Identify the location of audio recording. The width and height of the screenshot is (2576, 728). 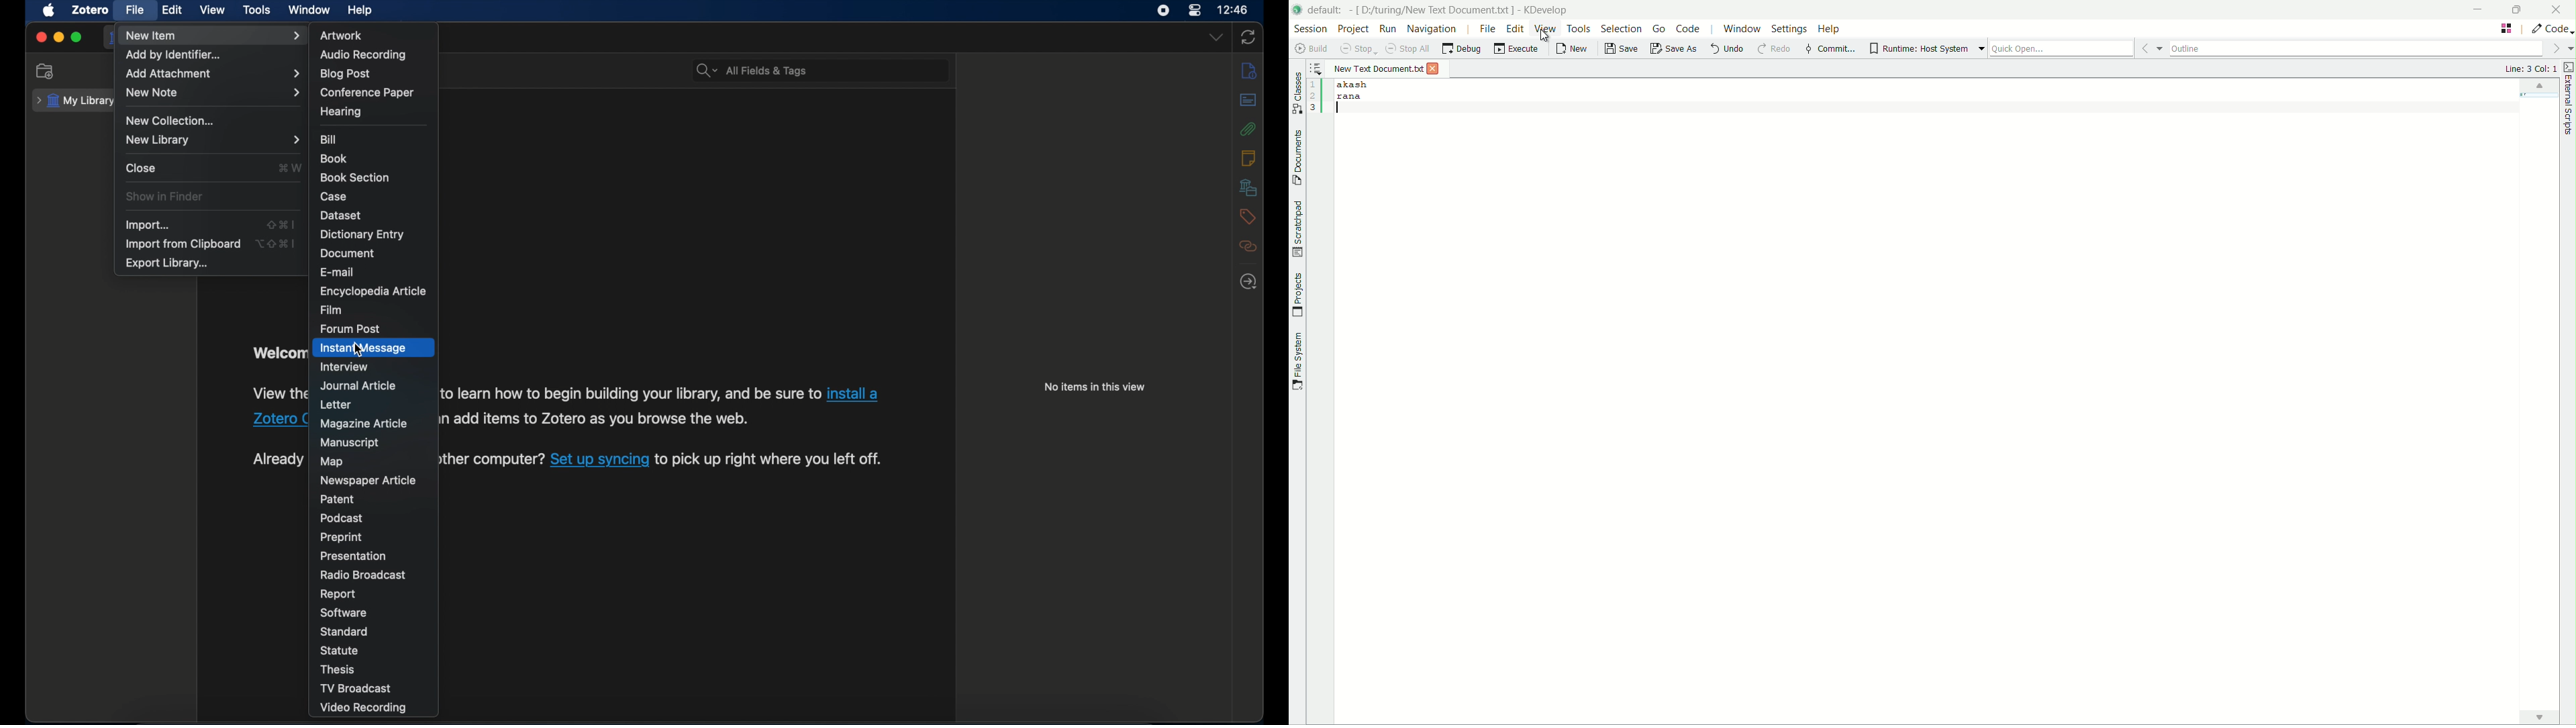
(364, 55).